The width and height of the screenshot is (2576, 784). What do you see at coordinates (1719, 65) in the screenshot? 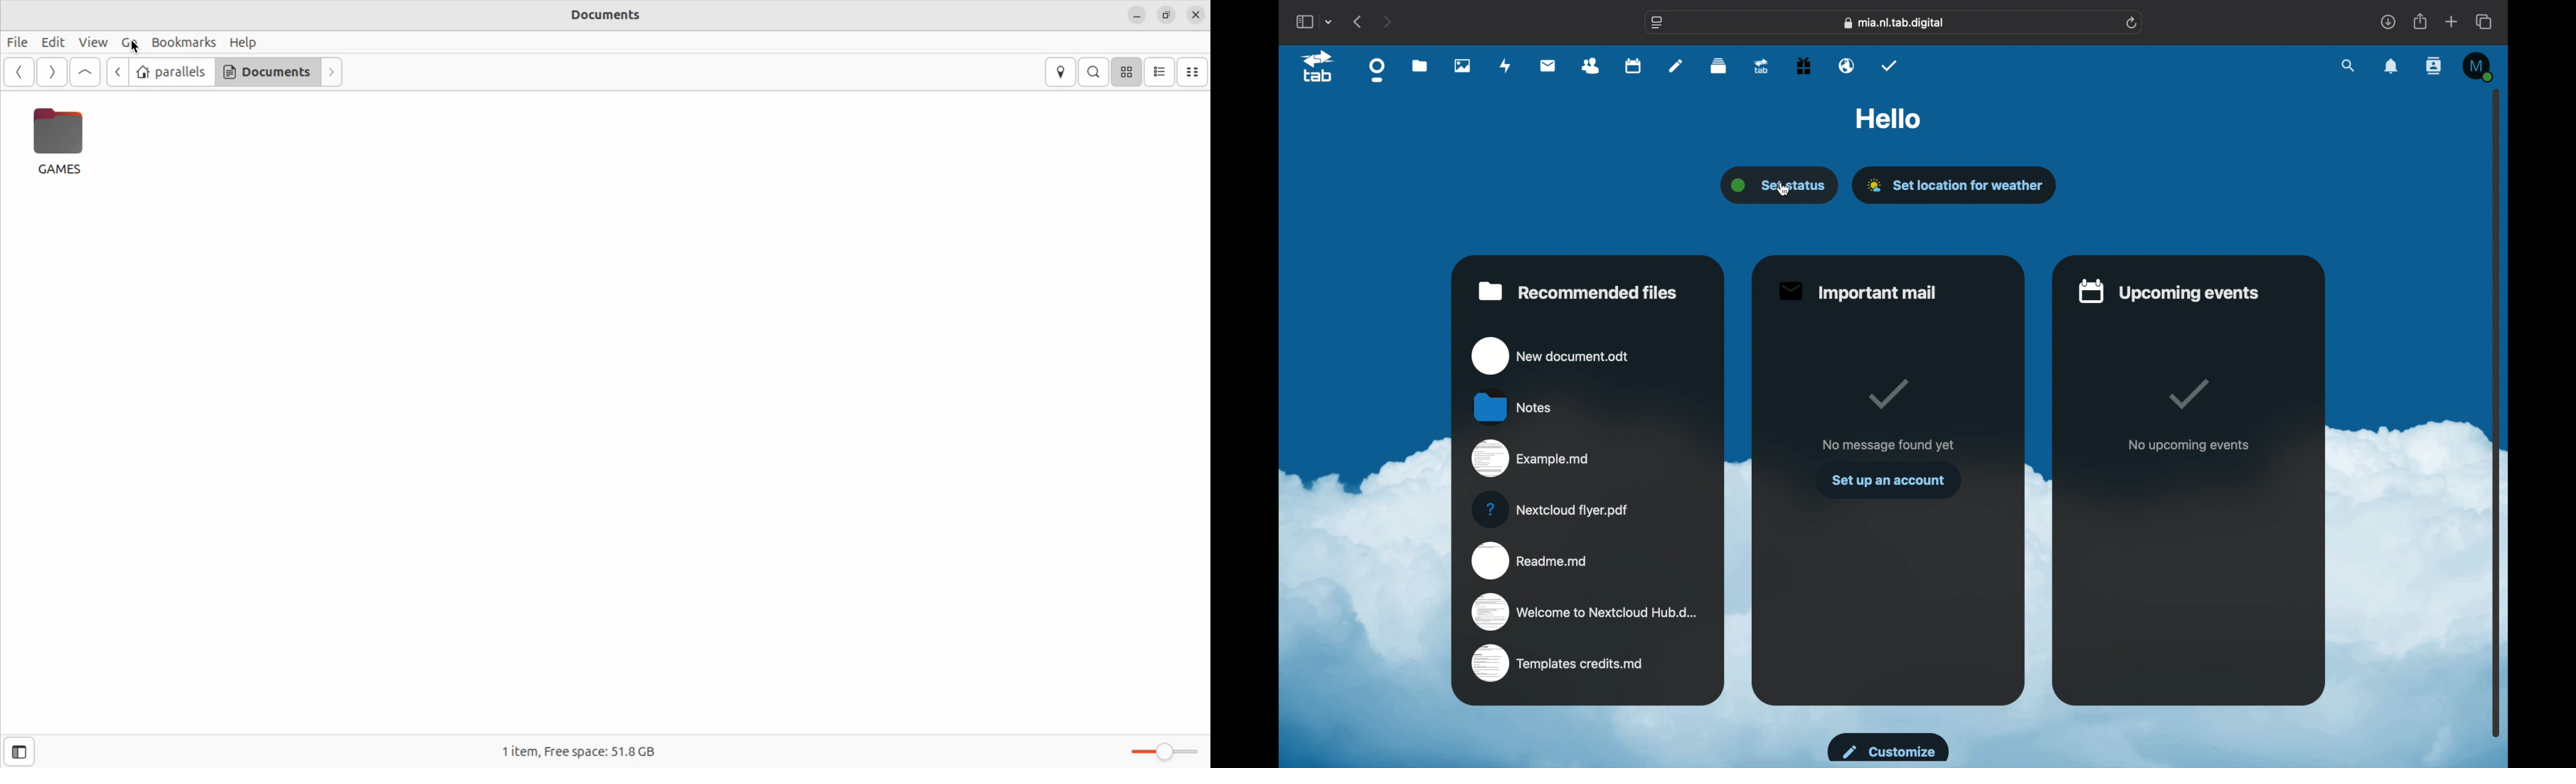
I see `deck` at bounding box center [1719, 65].